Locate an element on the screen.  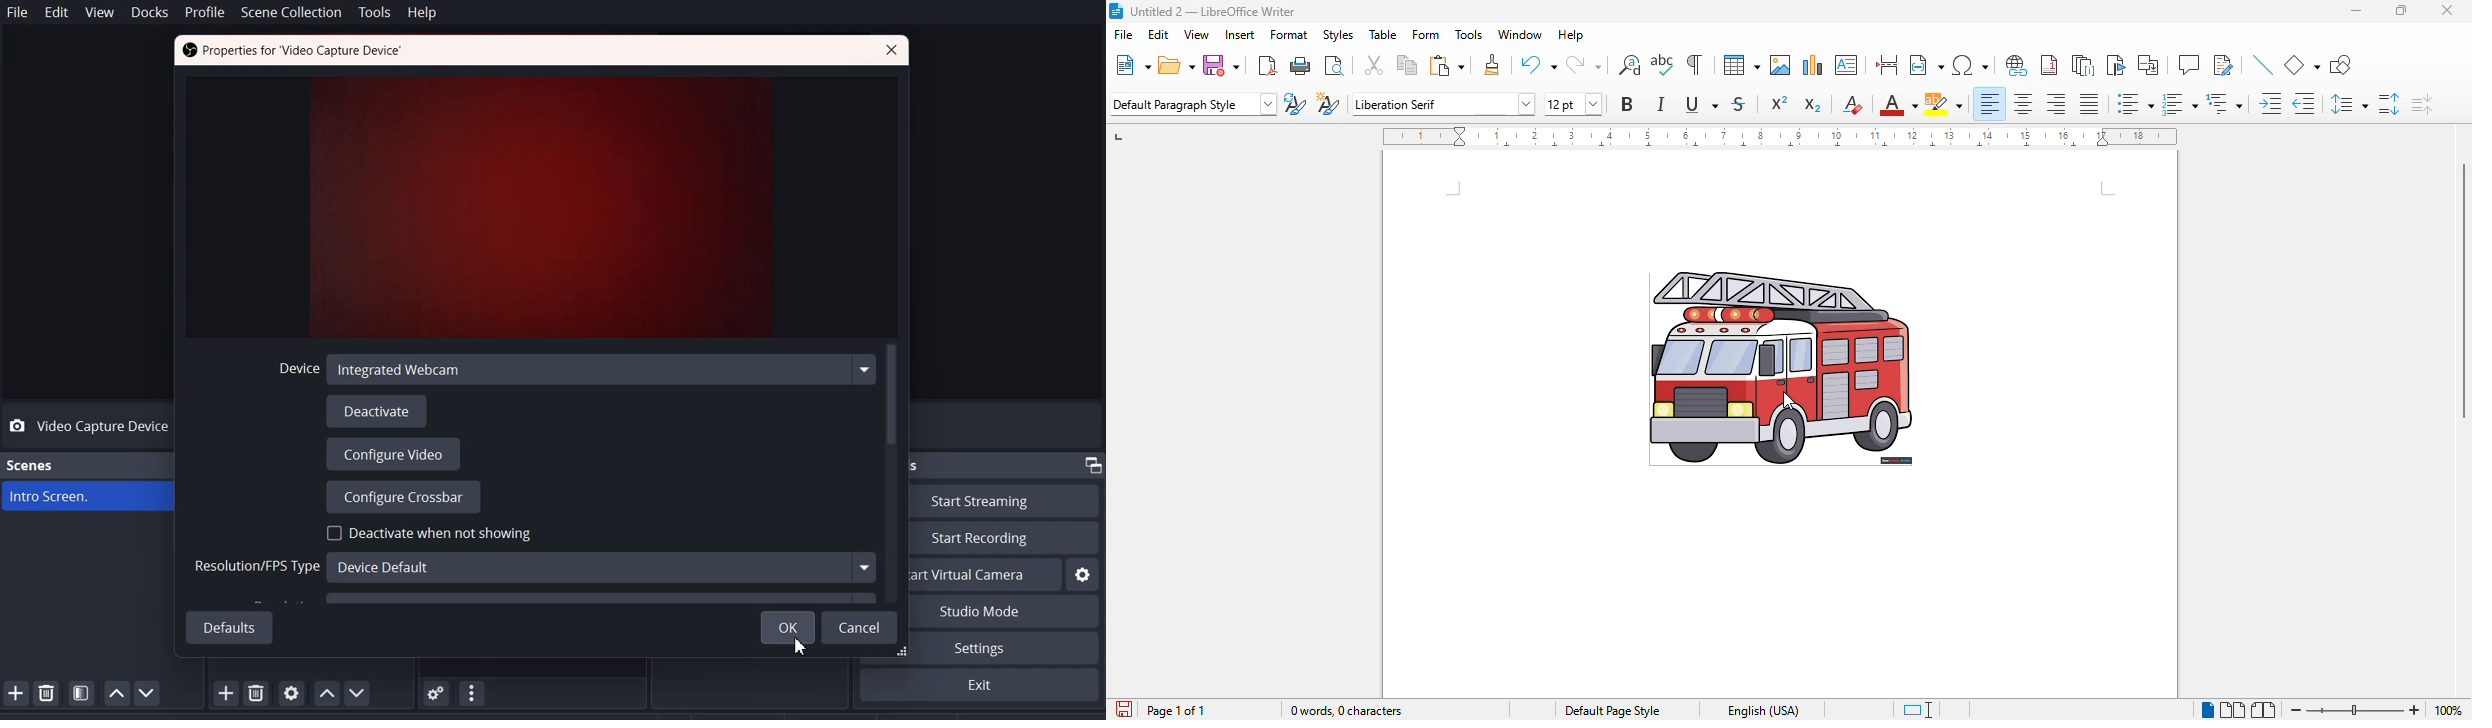
Text is located at coordinates (293, 51).